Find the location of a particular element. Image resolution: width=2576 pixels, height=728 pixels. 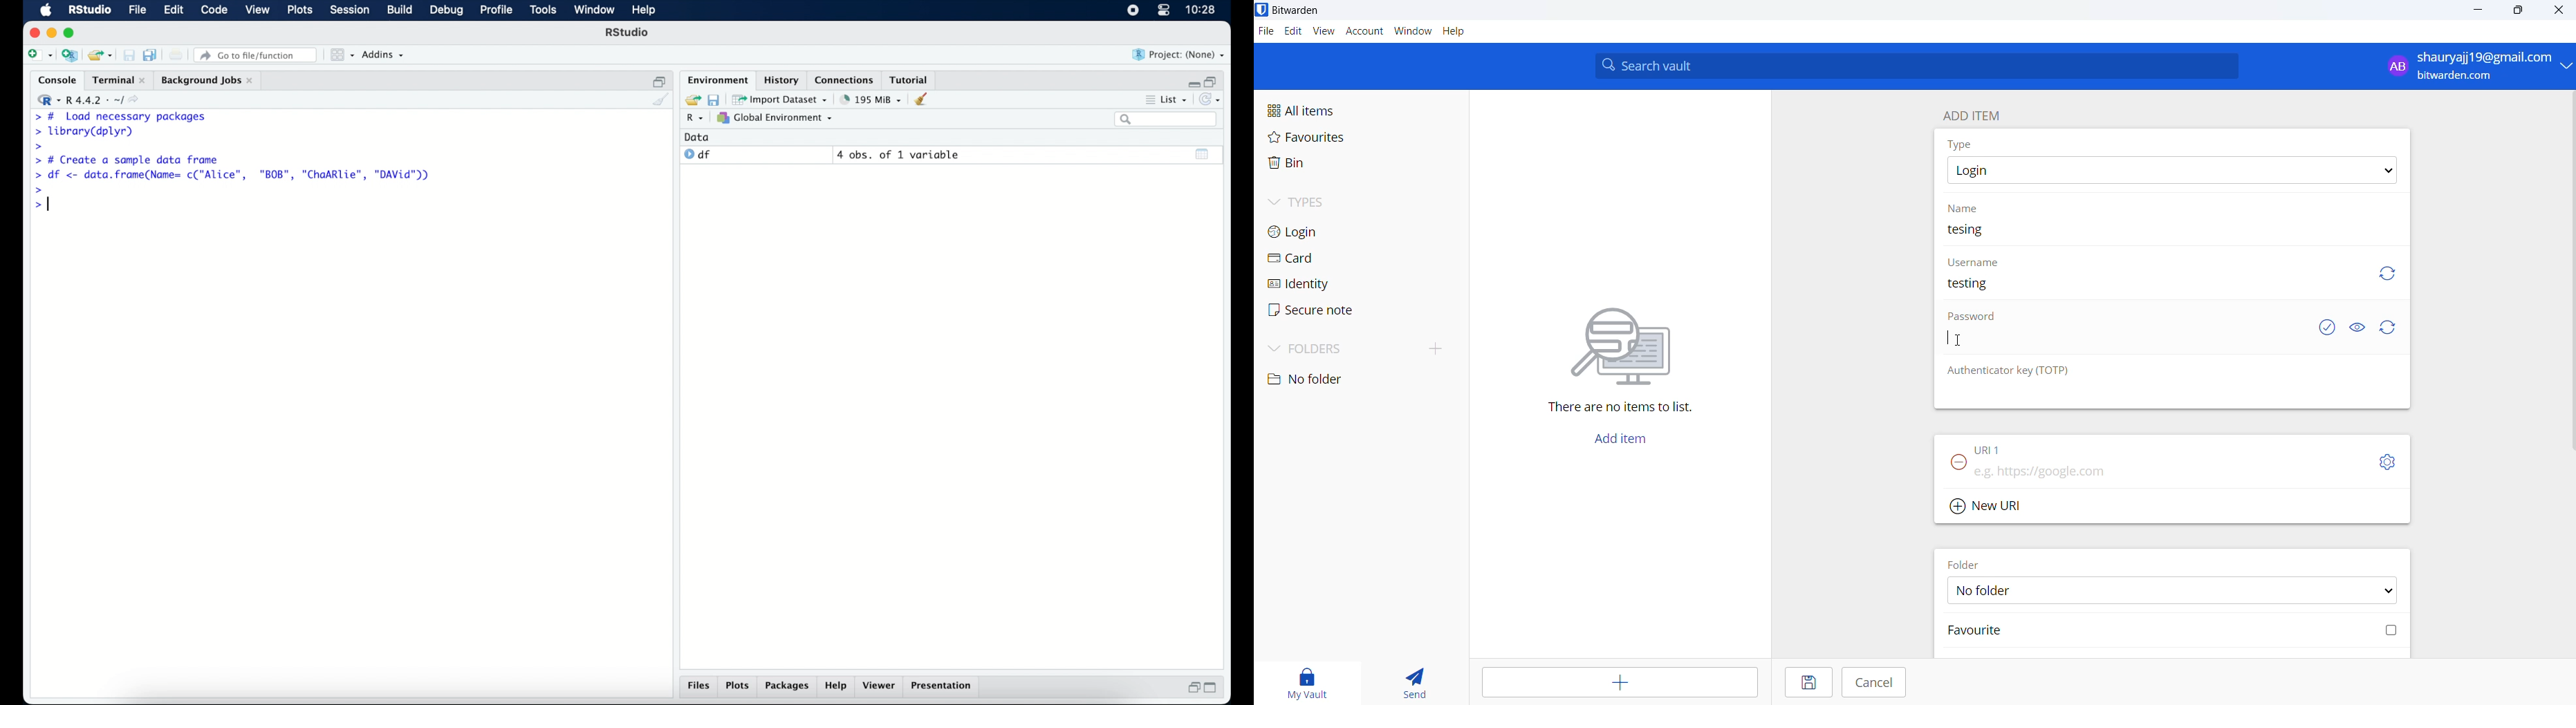

Type is located at coordinates (1963, 144).